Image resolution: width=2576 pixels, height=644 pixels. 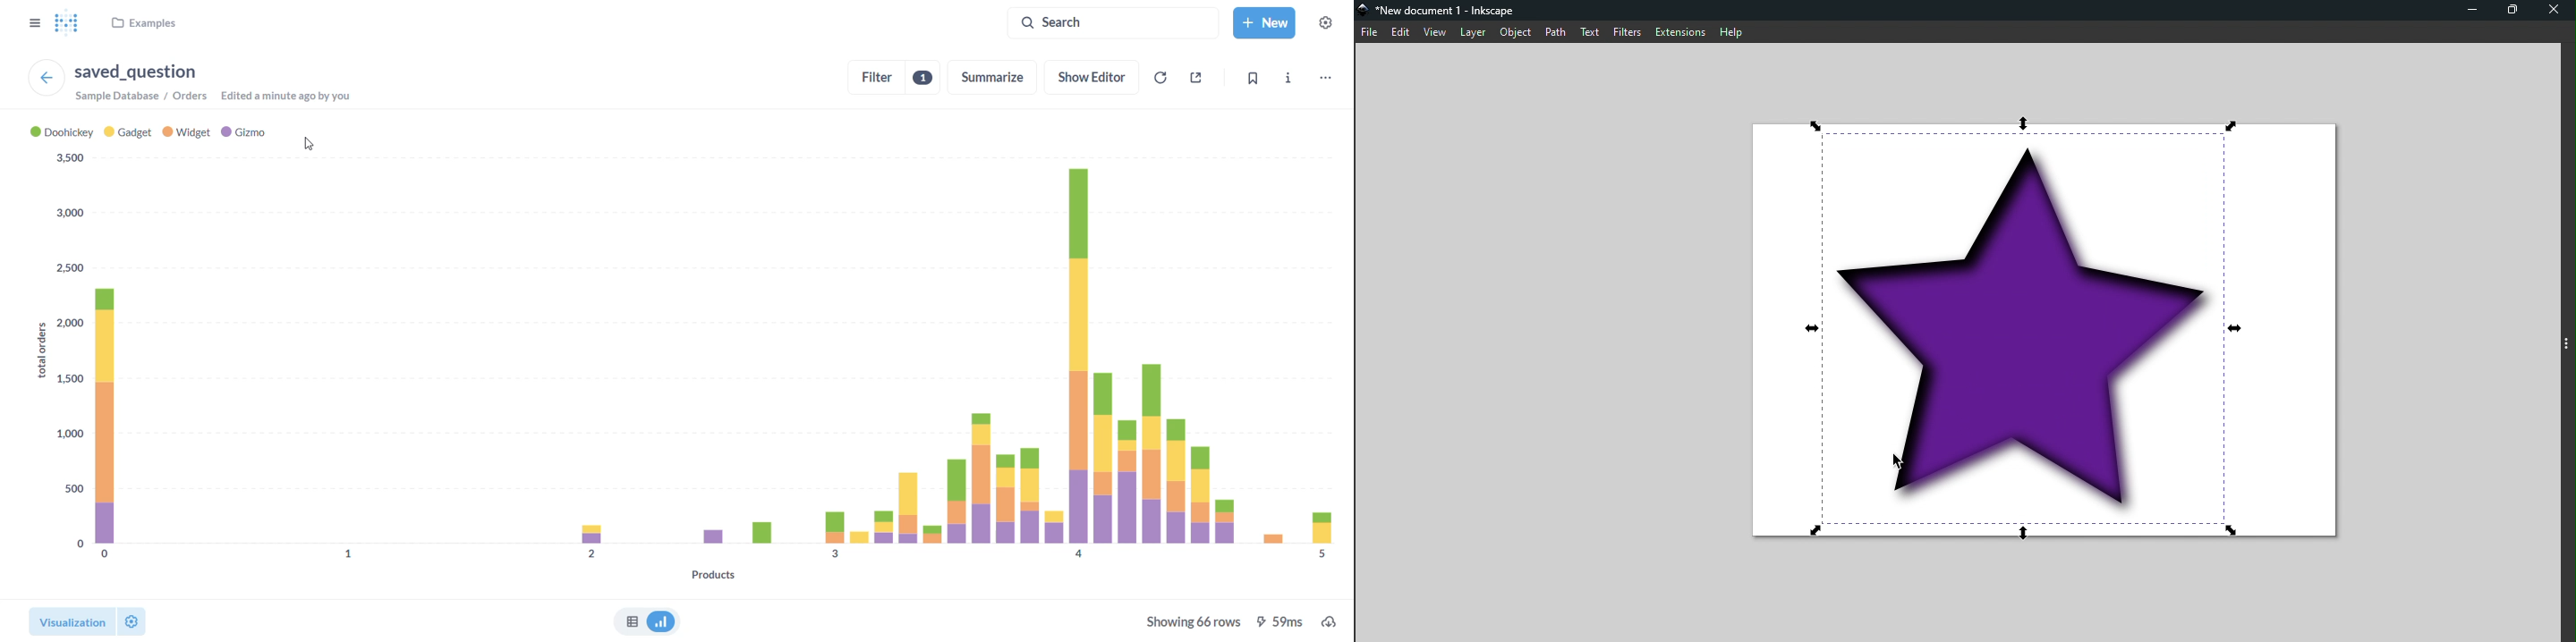 I want to click on File name, so click(x=1439, y=11).